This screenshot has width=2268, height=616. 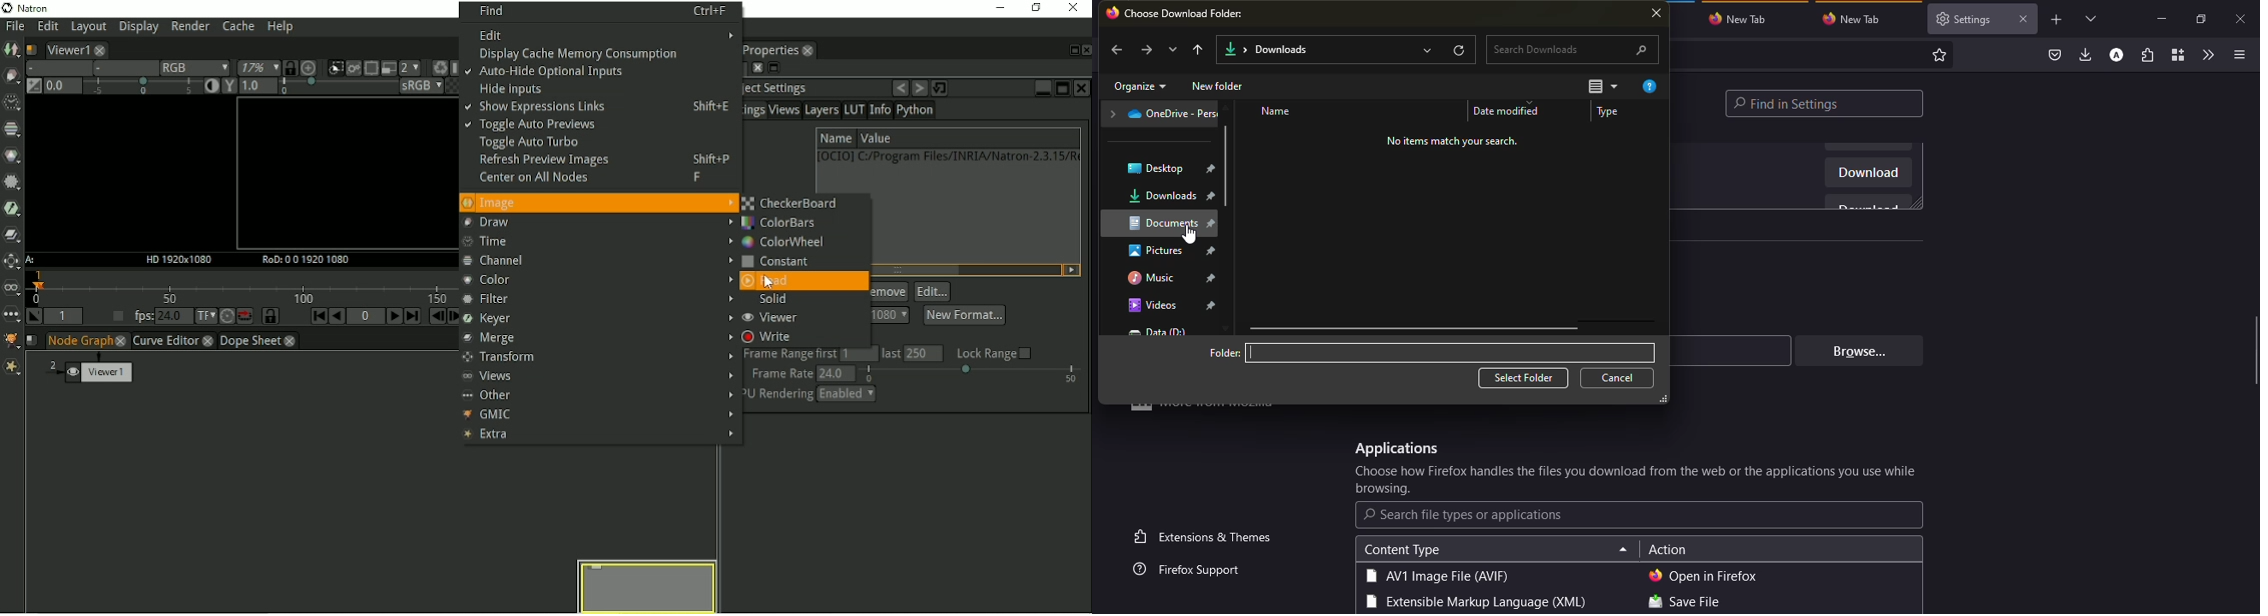 I want to click on find, so click(x=1825, y=103).